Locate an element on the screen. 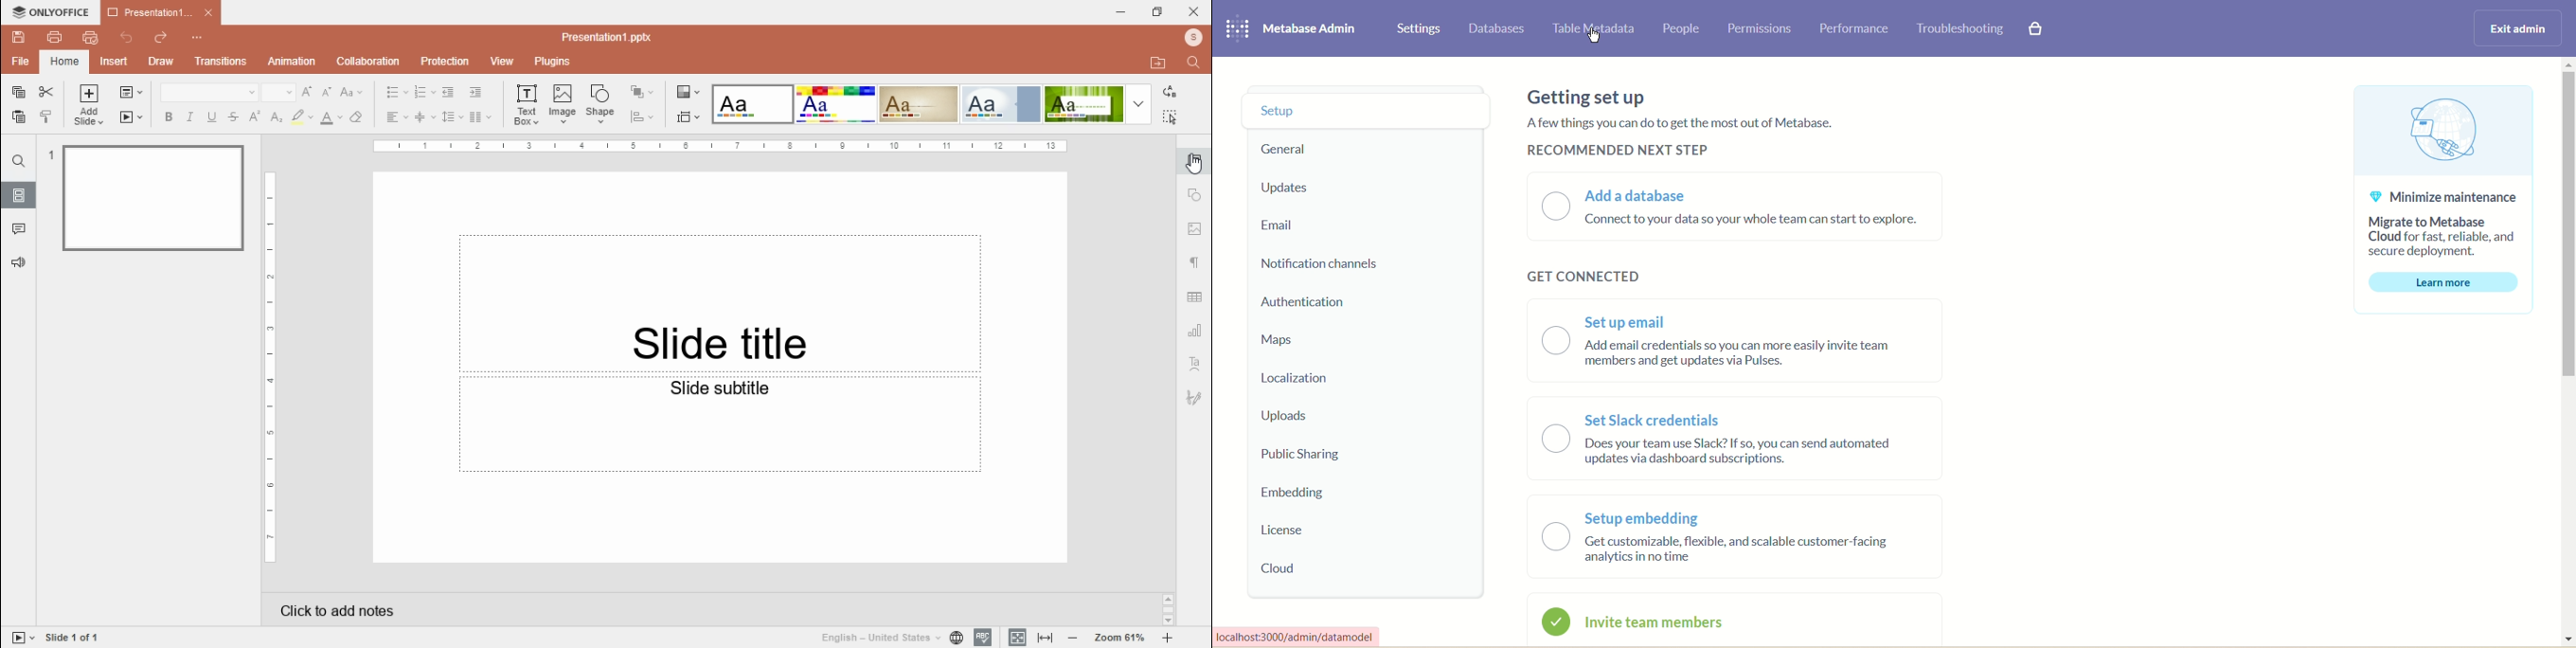 This screenshot has height=672, width=2576.  is located at coordinates (1192, 400).